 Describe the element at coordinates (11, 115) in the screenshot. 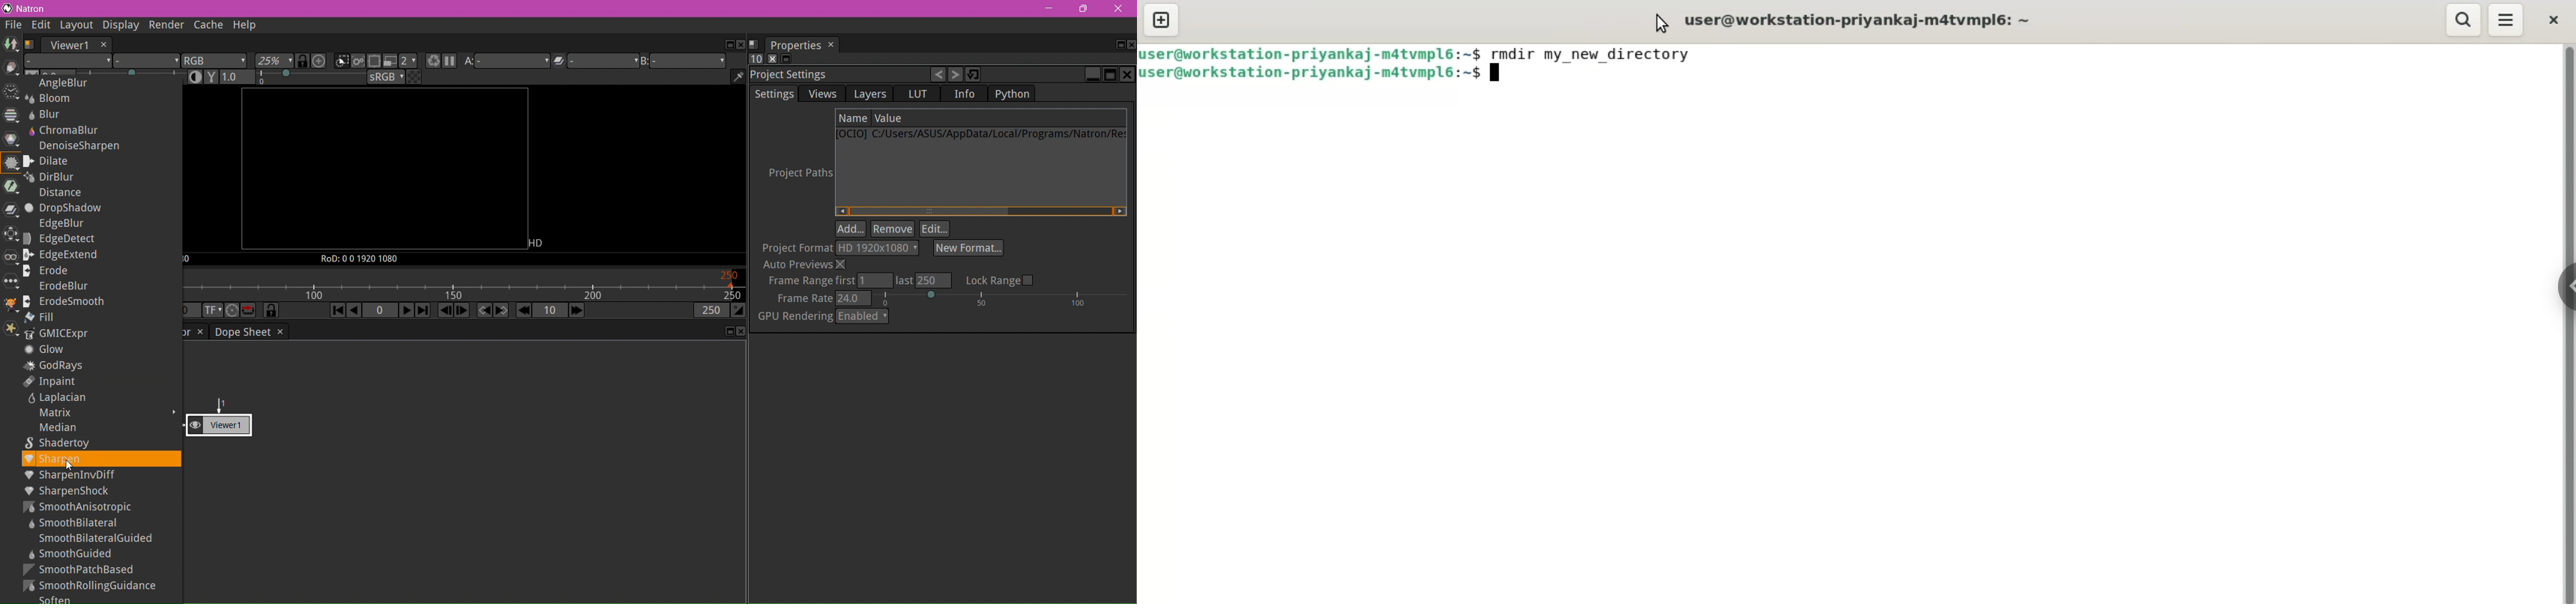

I see `Channel` at that location.